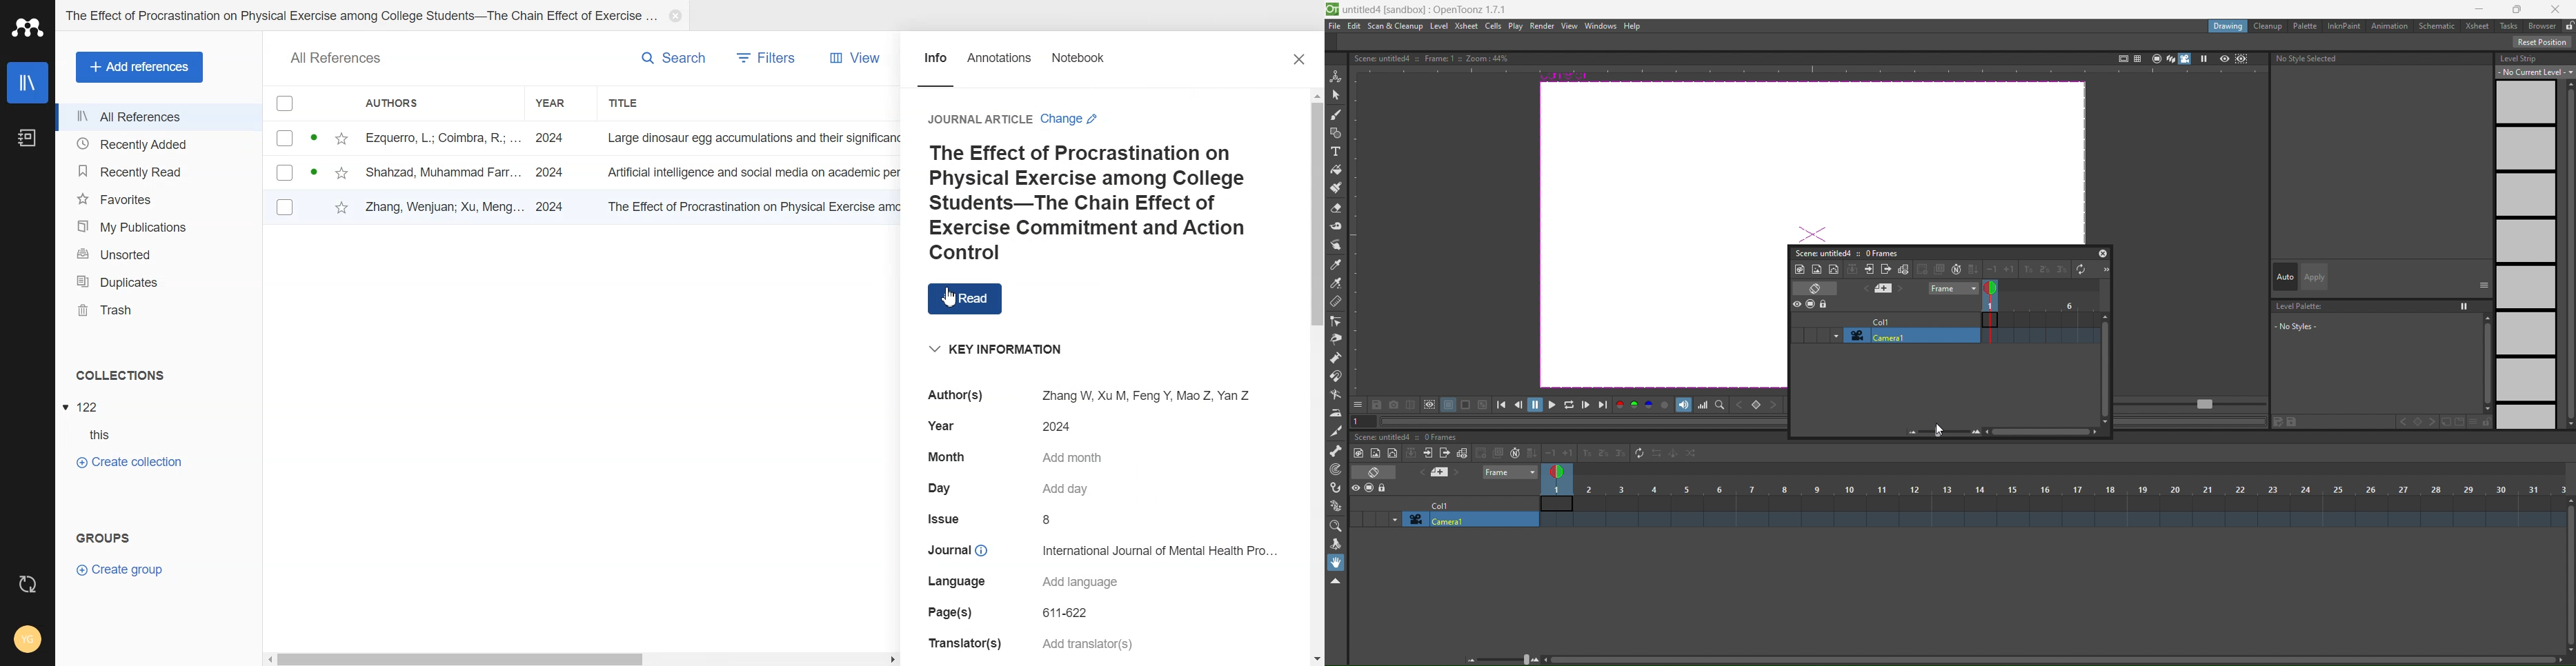 The height and width of the screenshot is (672, 2576). I want to click on Duplicates, so click(163, 281).